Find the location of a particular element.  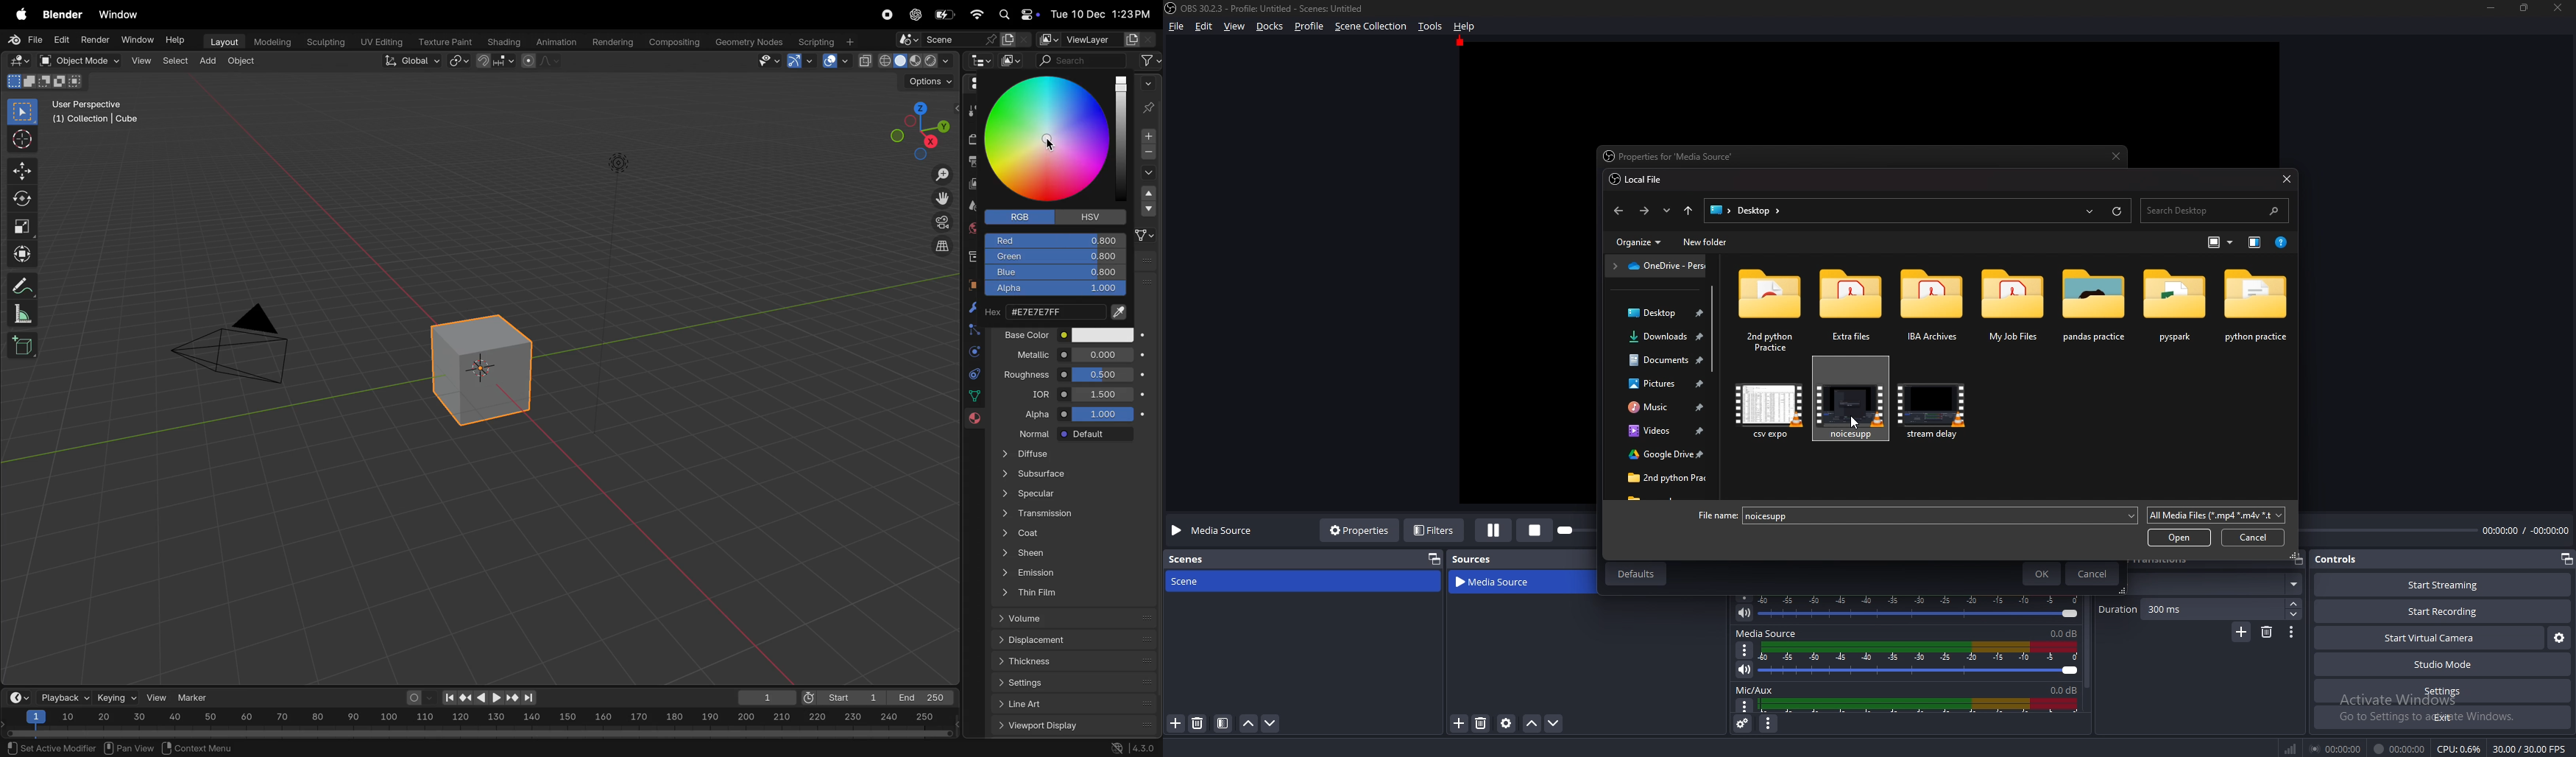

folder is located at coordinates (1663, 409).